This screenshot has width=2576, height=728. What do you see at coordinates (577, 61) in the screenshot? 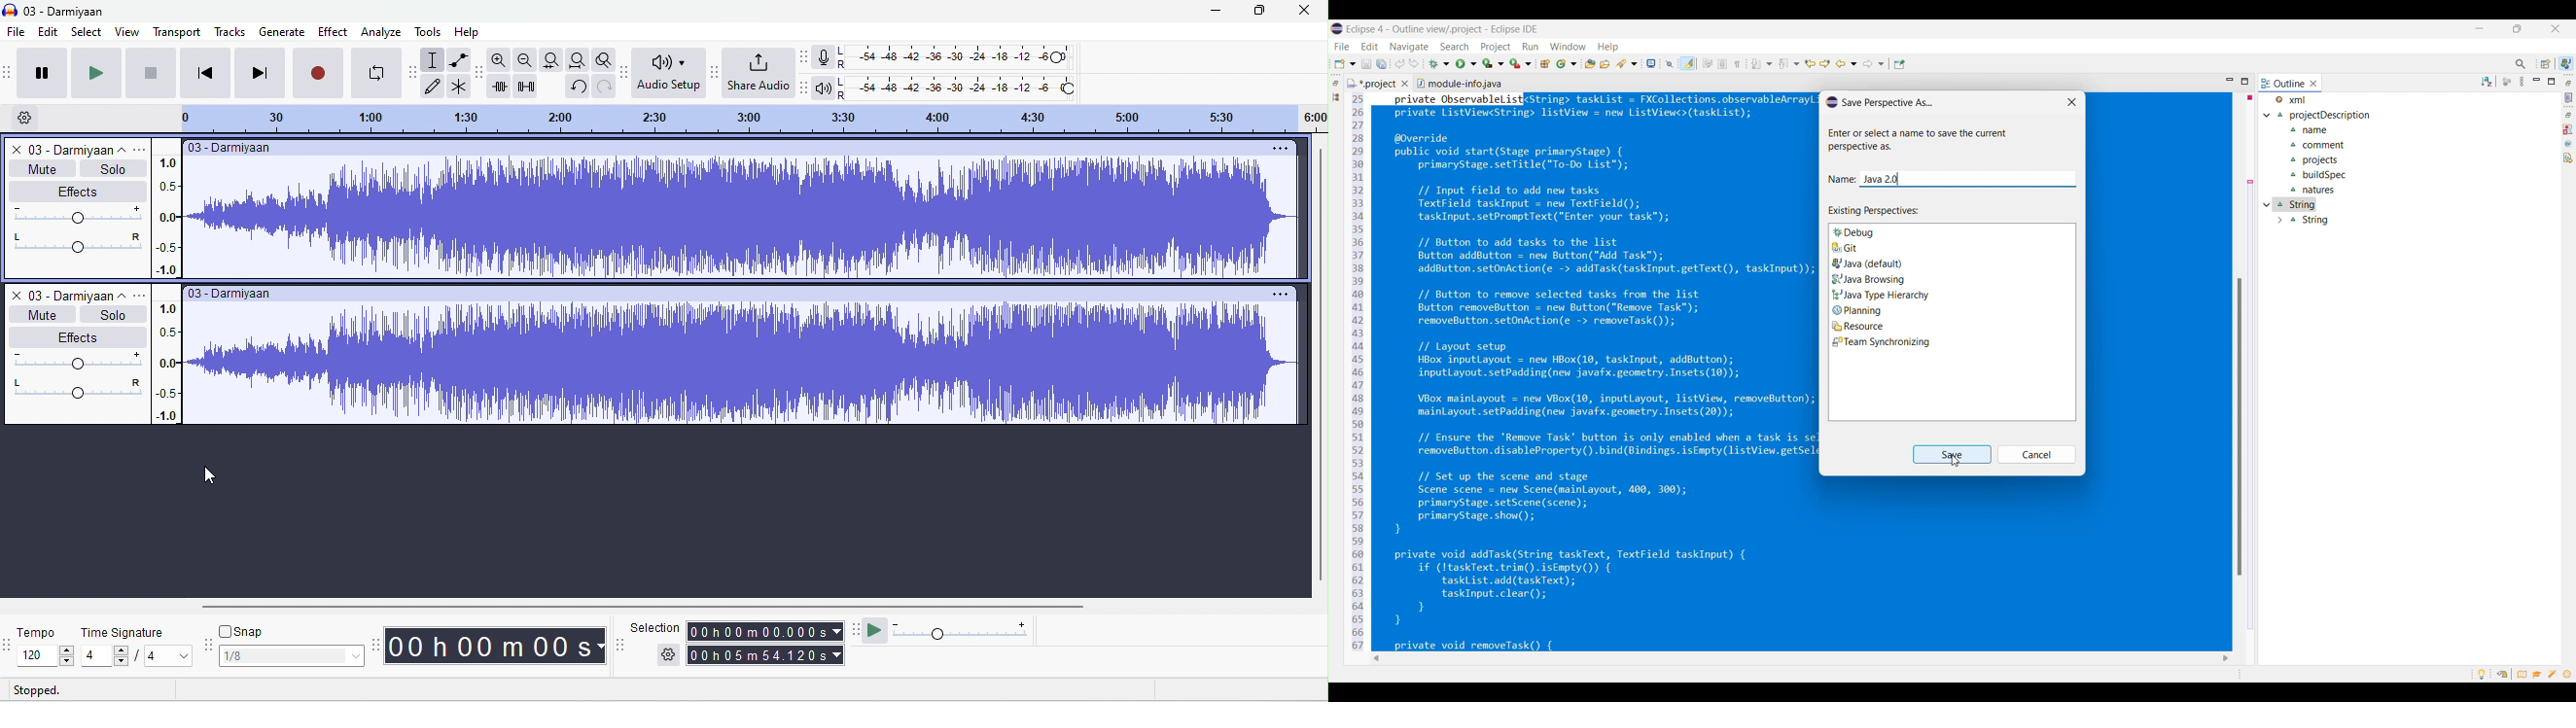
I see `fit project width` at bounding box center [577, 61].